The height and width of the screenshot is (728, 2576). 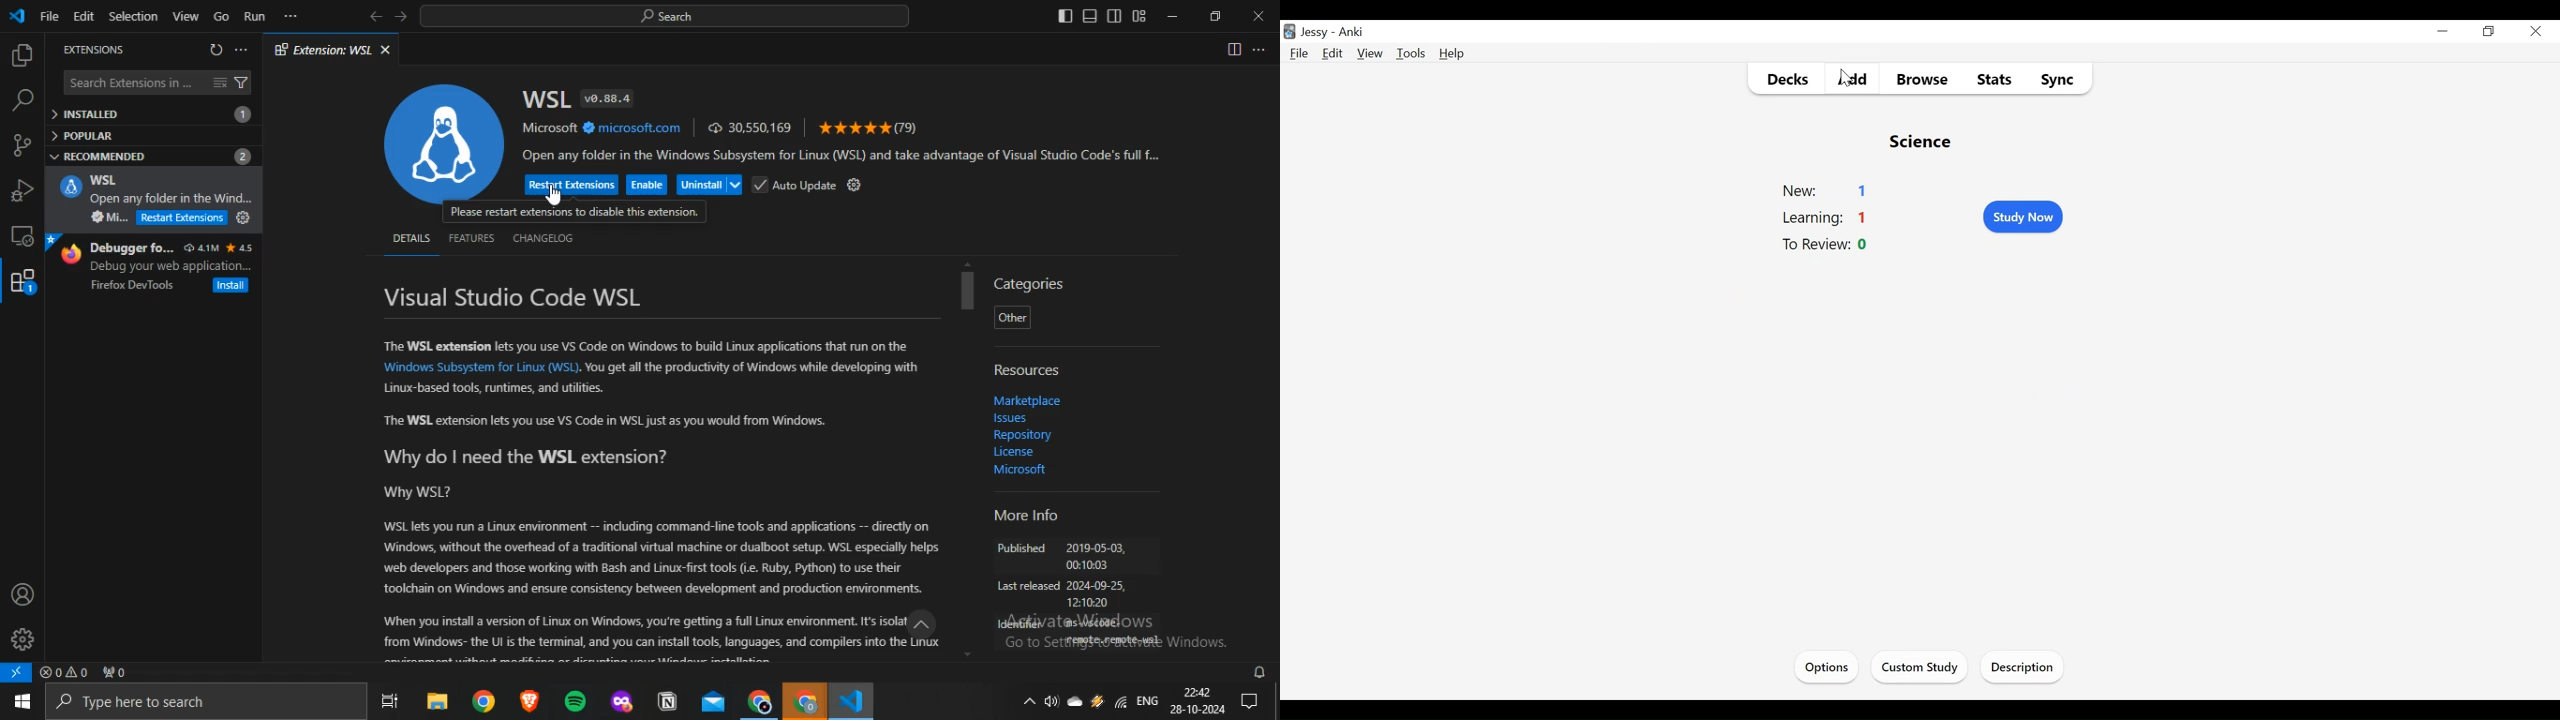 What do you see at coordinates (1215, 15) in the screenshot?
I see `restore` at bounding box center [1215, 15].